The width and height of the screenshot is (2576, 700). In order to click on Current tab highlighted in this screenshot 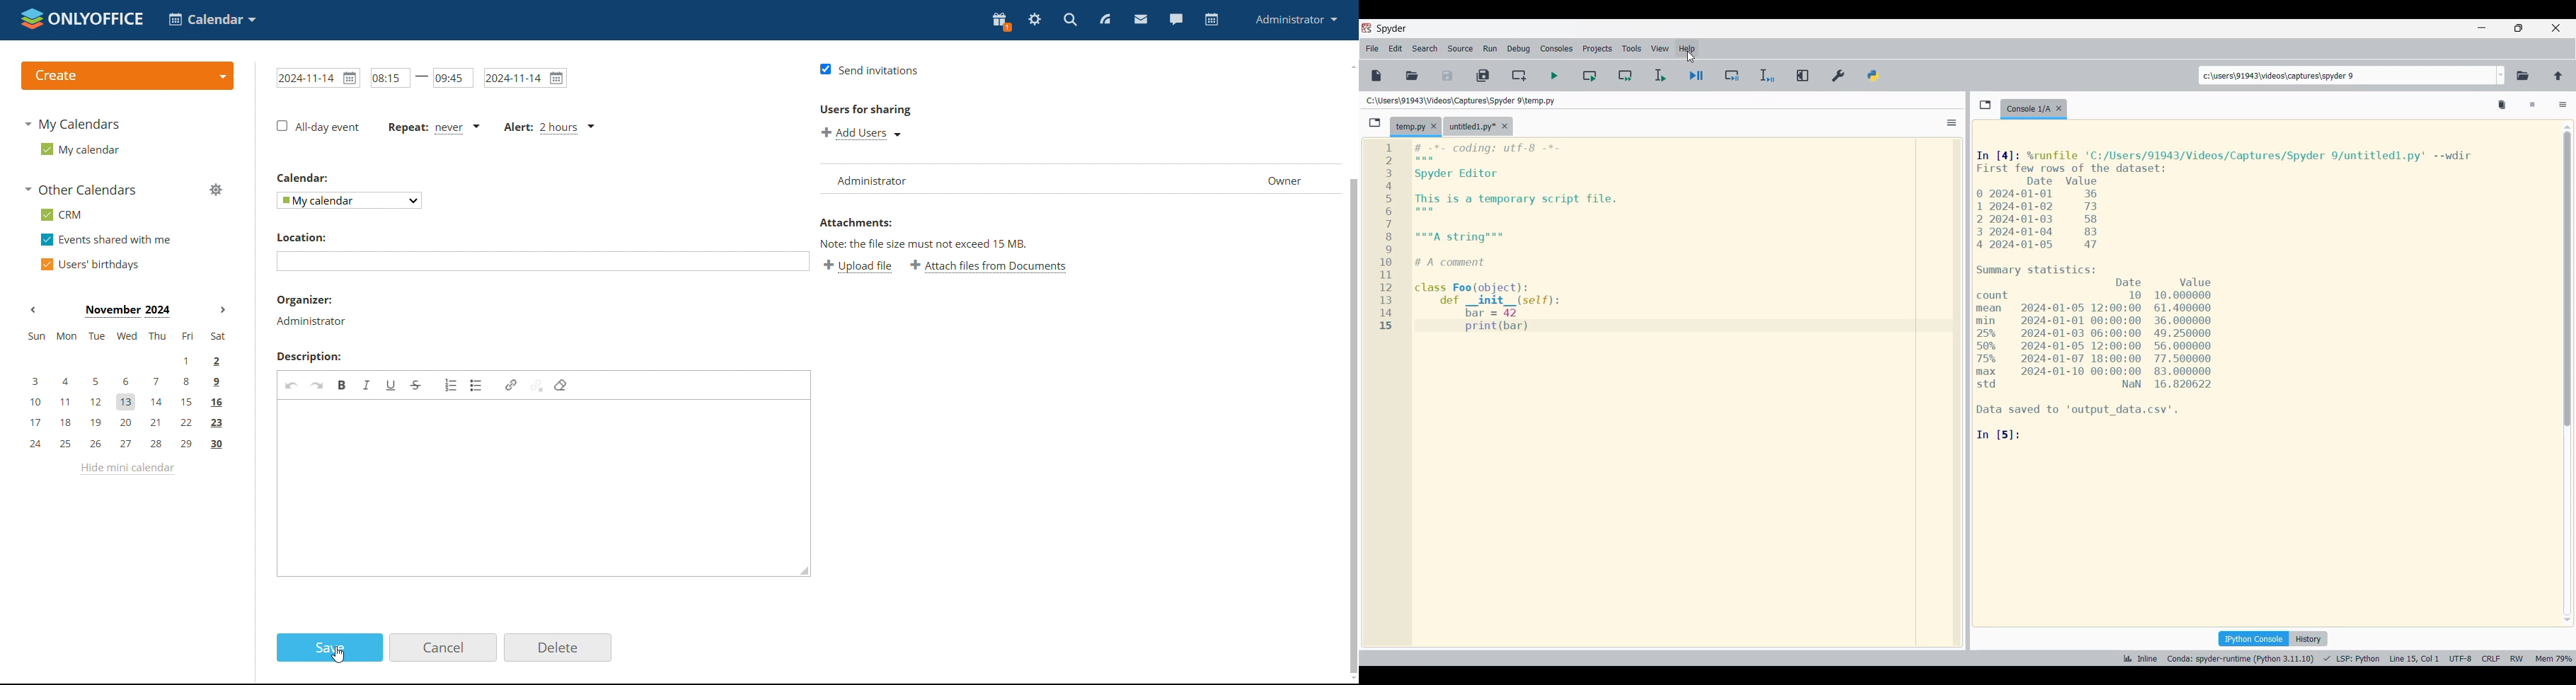, I will do `click(1410, 127)`.